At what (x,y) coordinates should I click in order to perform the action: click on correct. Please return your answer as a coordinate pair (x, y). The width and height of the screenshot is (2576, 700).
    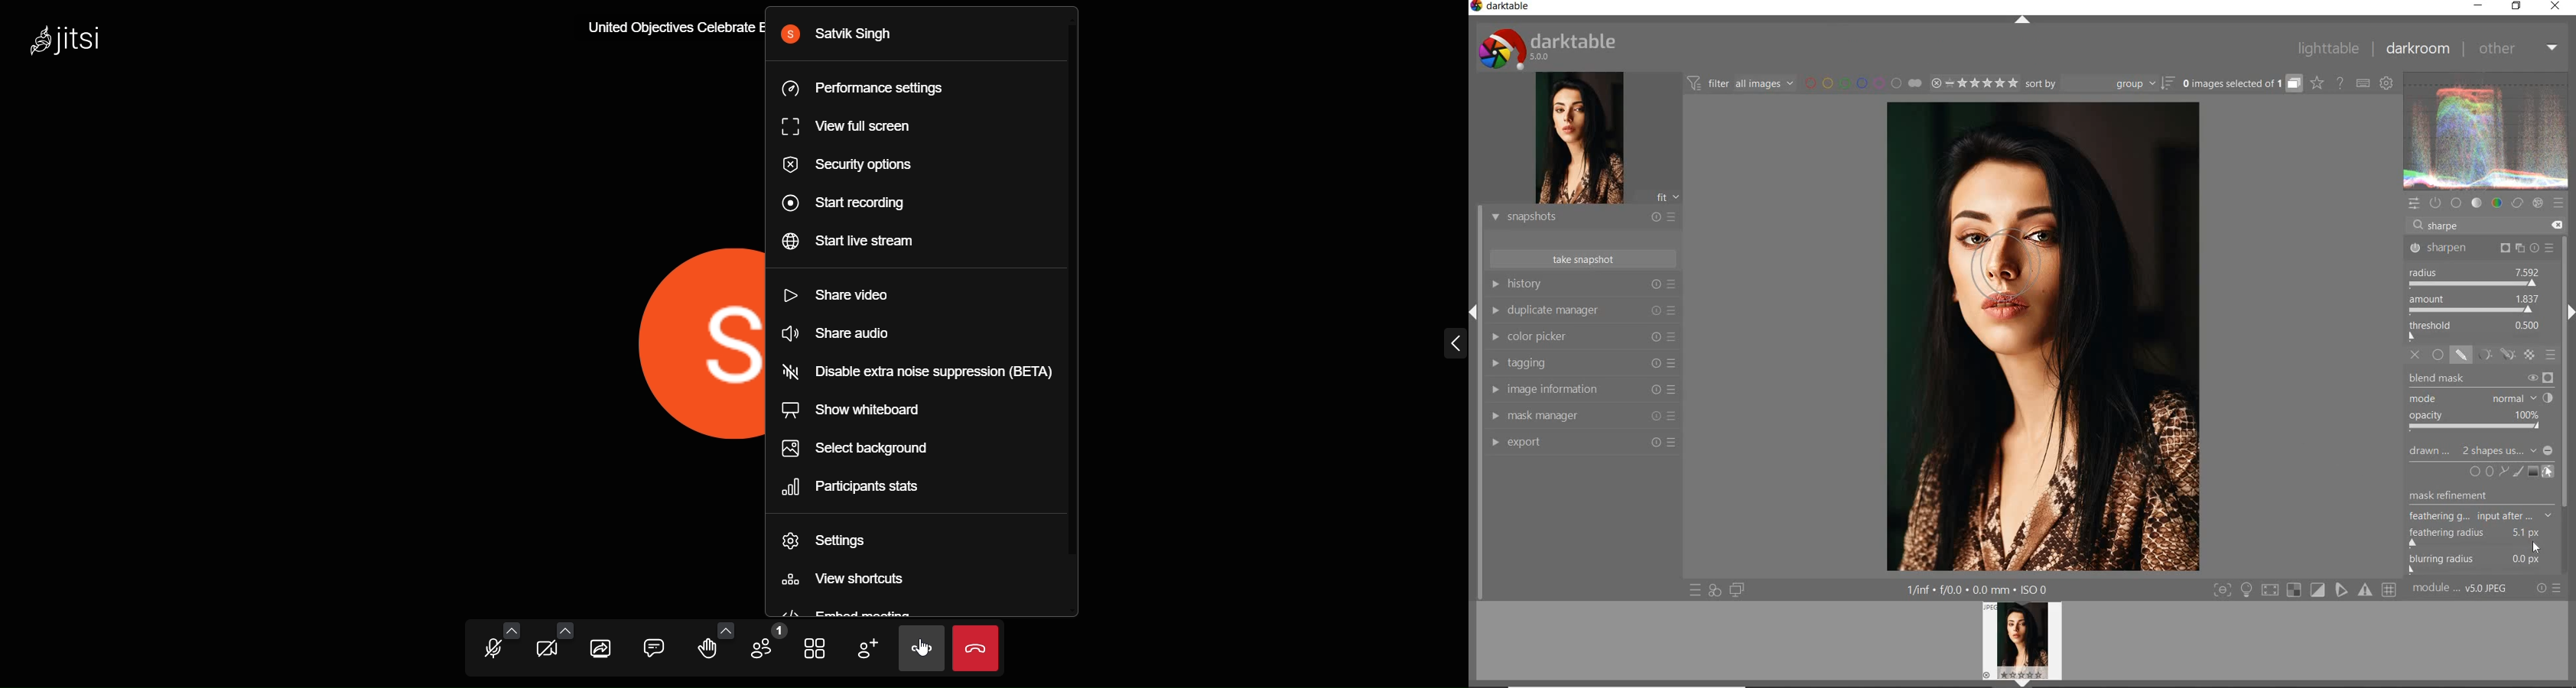
    Looking at the image, I should click on (2518, 204).